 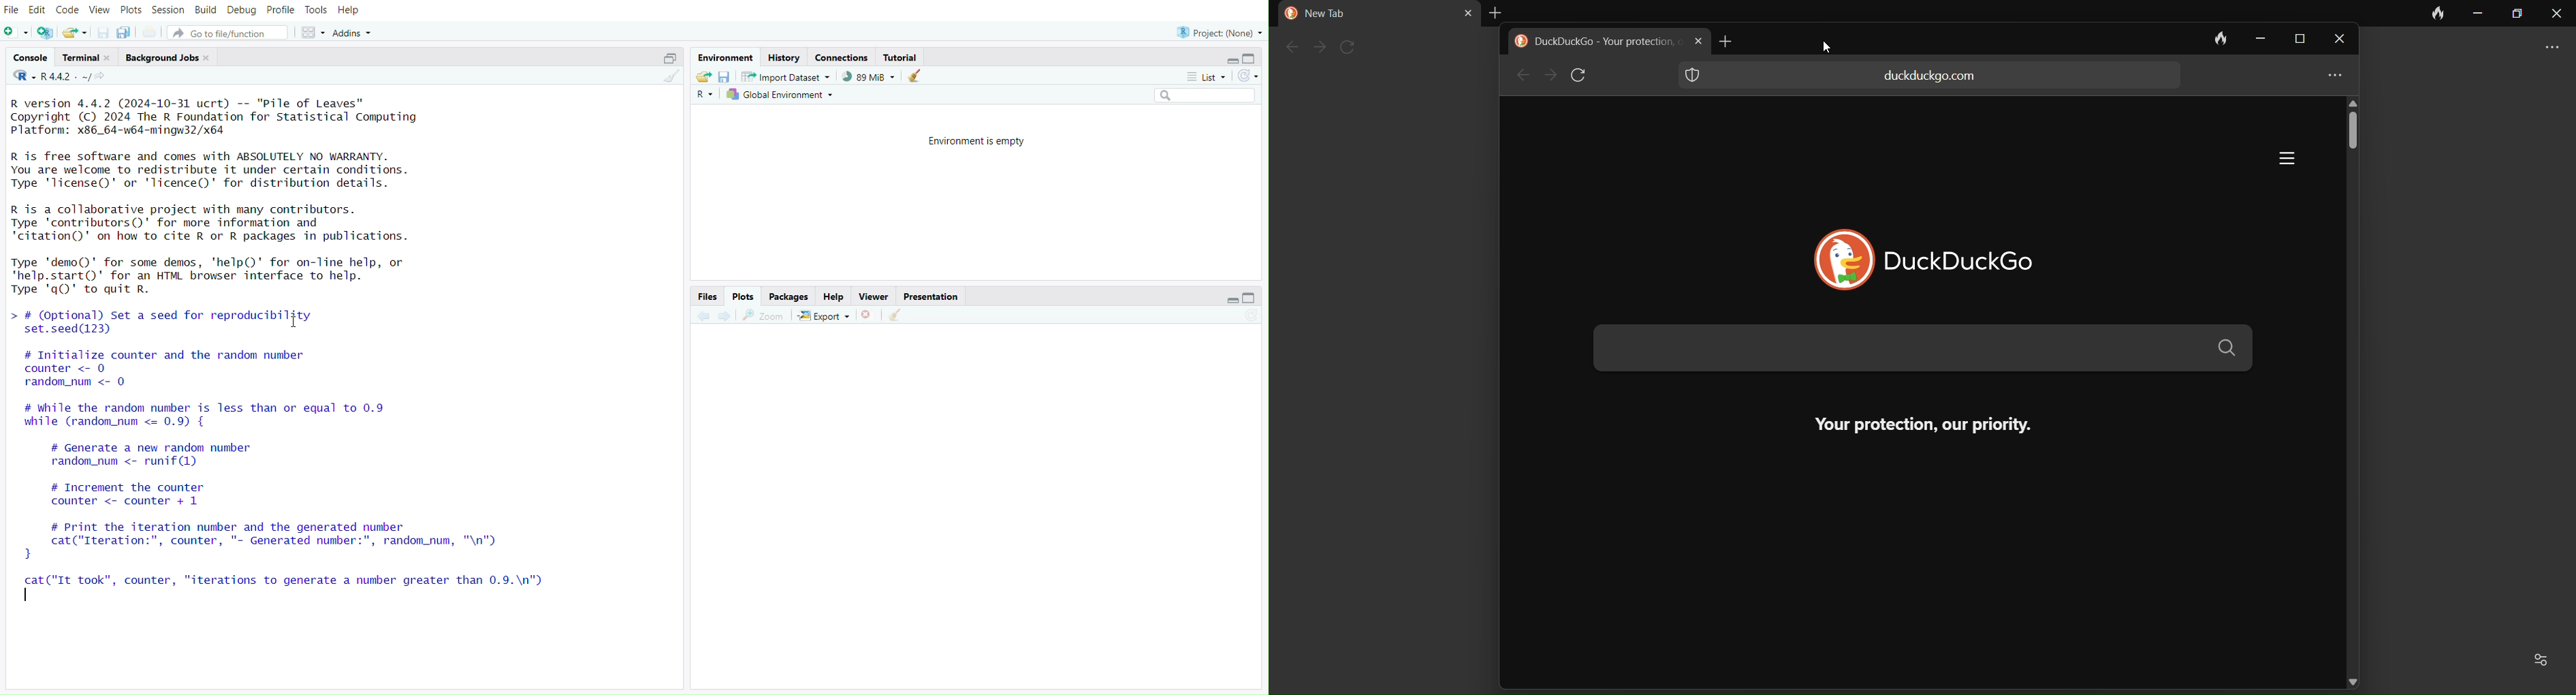 I want to click on View, so click(x=98, y=10).